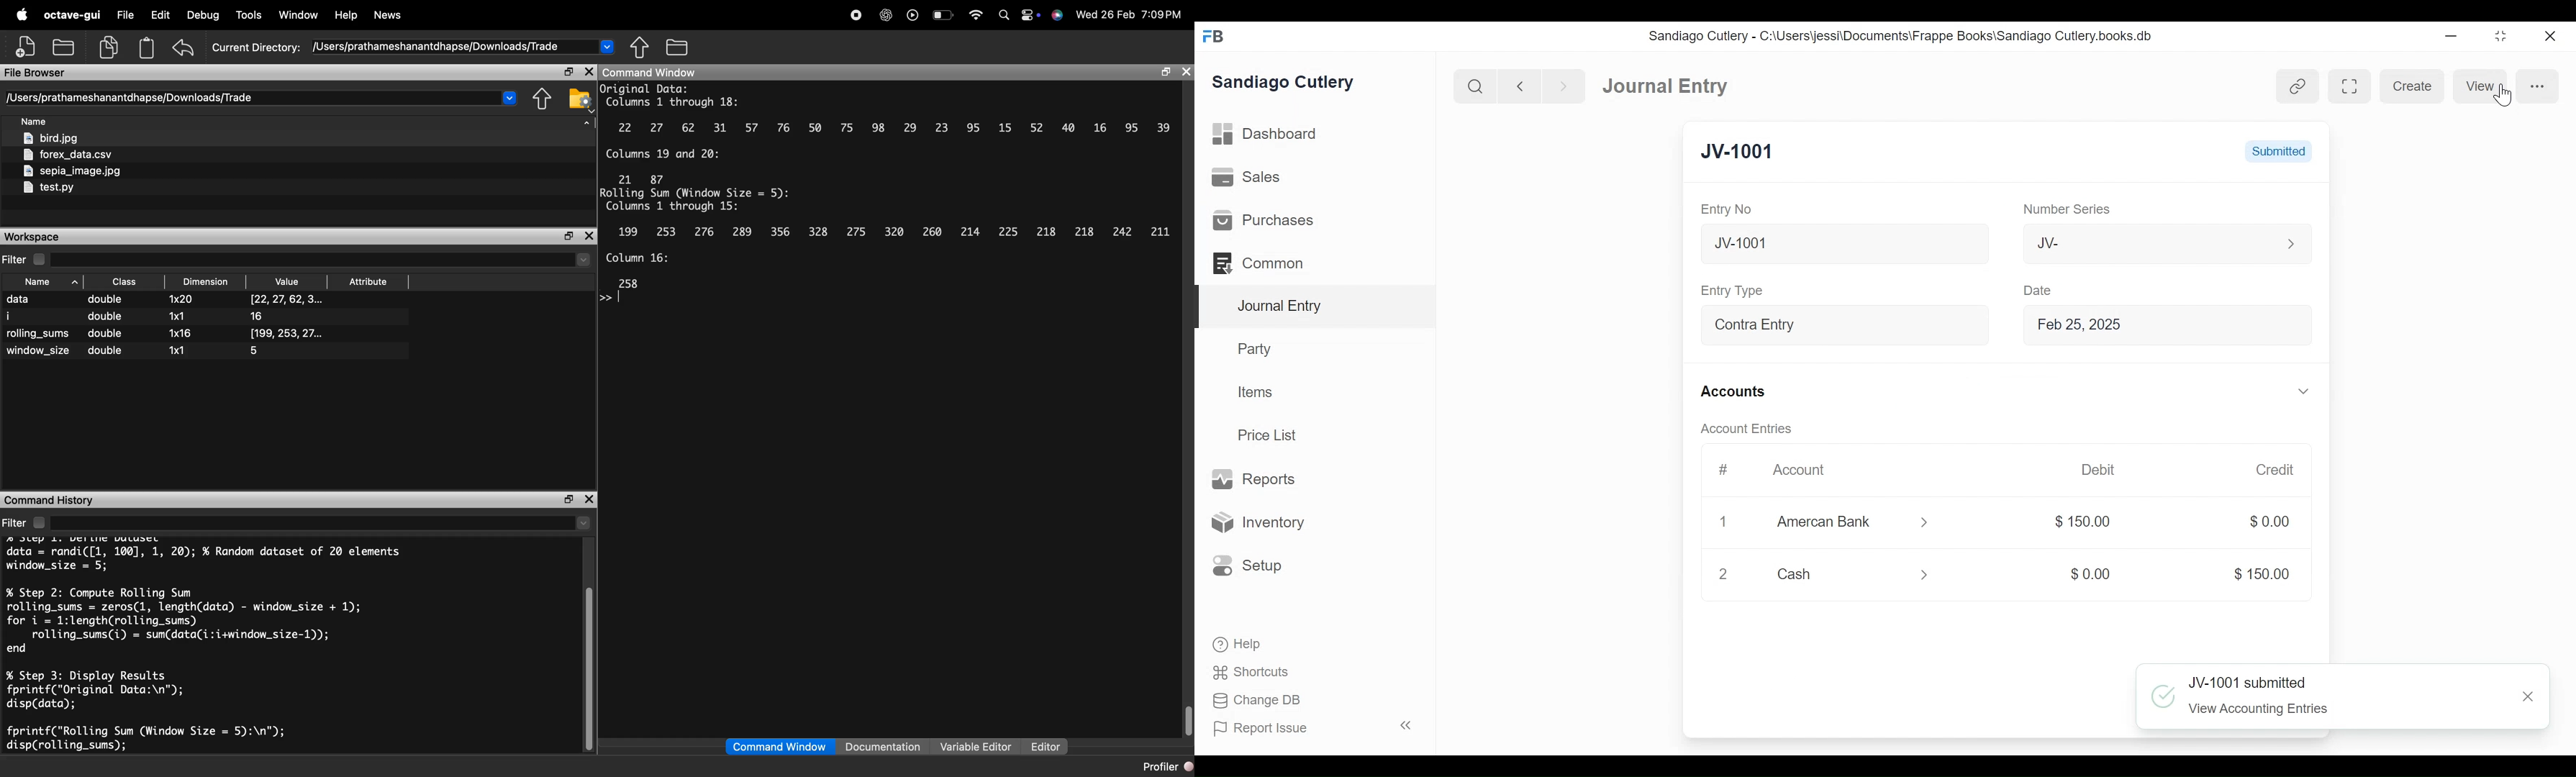 This screenshot has height=784, width=2576. I want to click on Accounts, so click(1737, 393).